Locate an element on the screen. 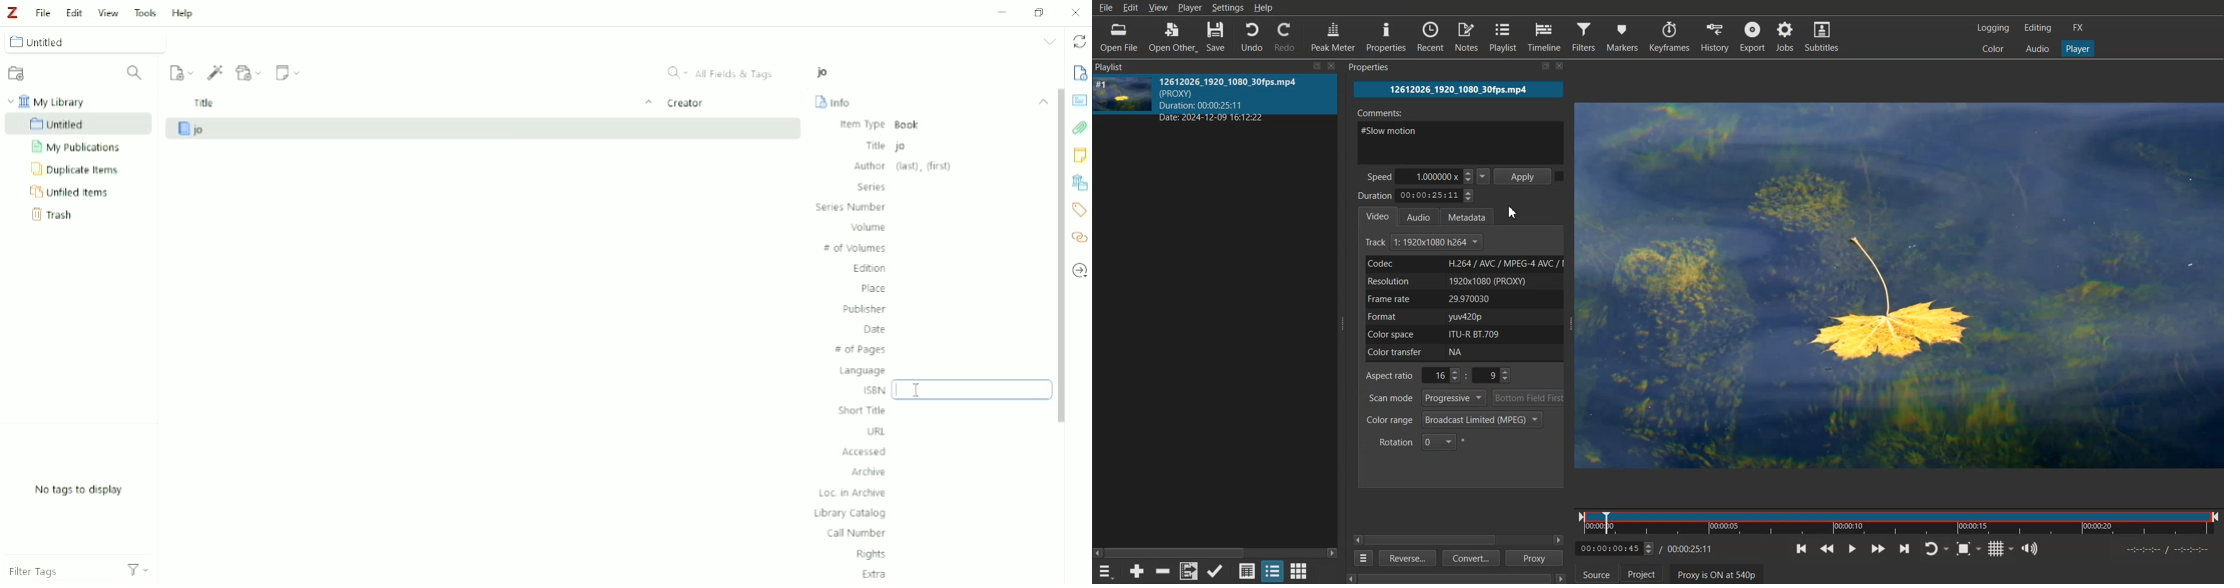 The height and width of the screenshot is (588, 2240). View as detail is located at coordinates (1247, 570).